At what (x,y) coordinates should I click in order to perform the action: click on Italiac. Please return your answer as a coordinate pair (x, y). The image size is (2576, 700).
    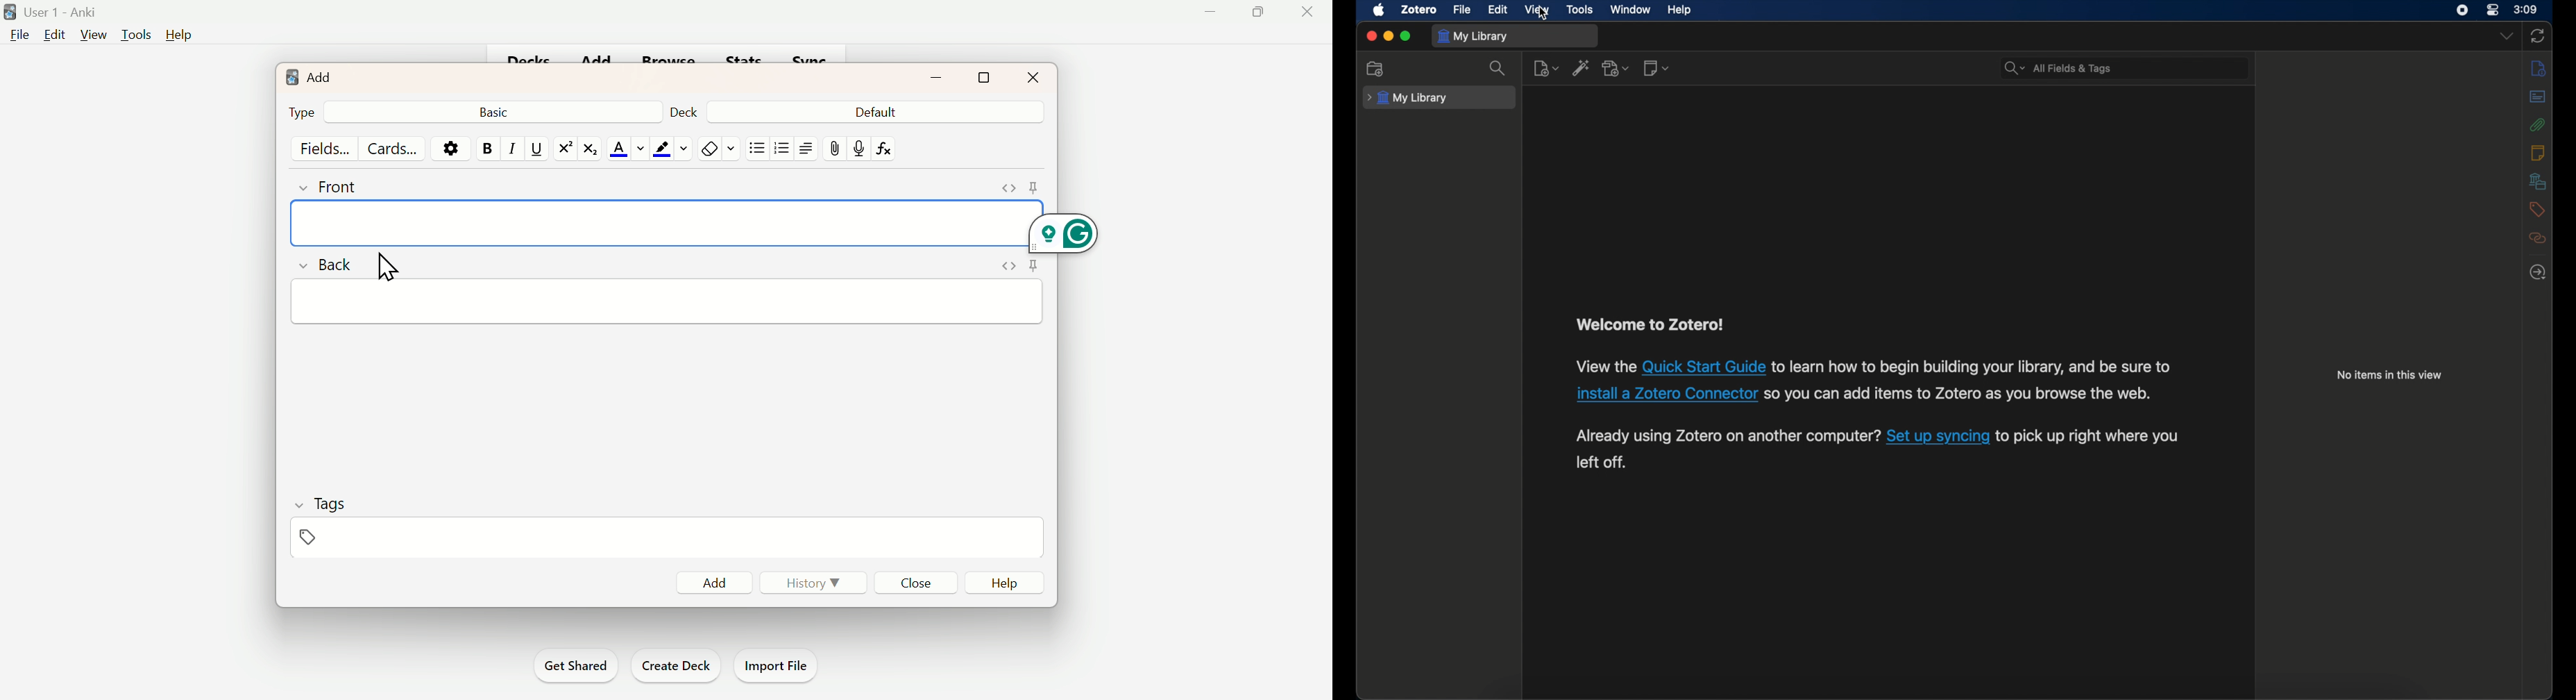
    Looking at the image, I should click on (511, 147).